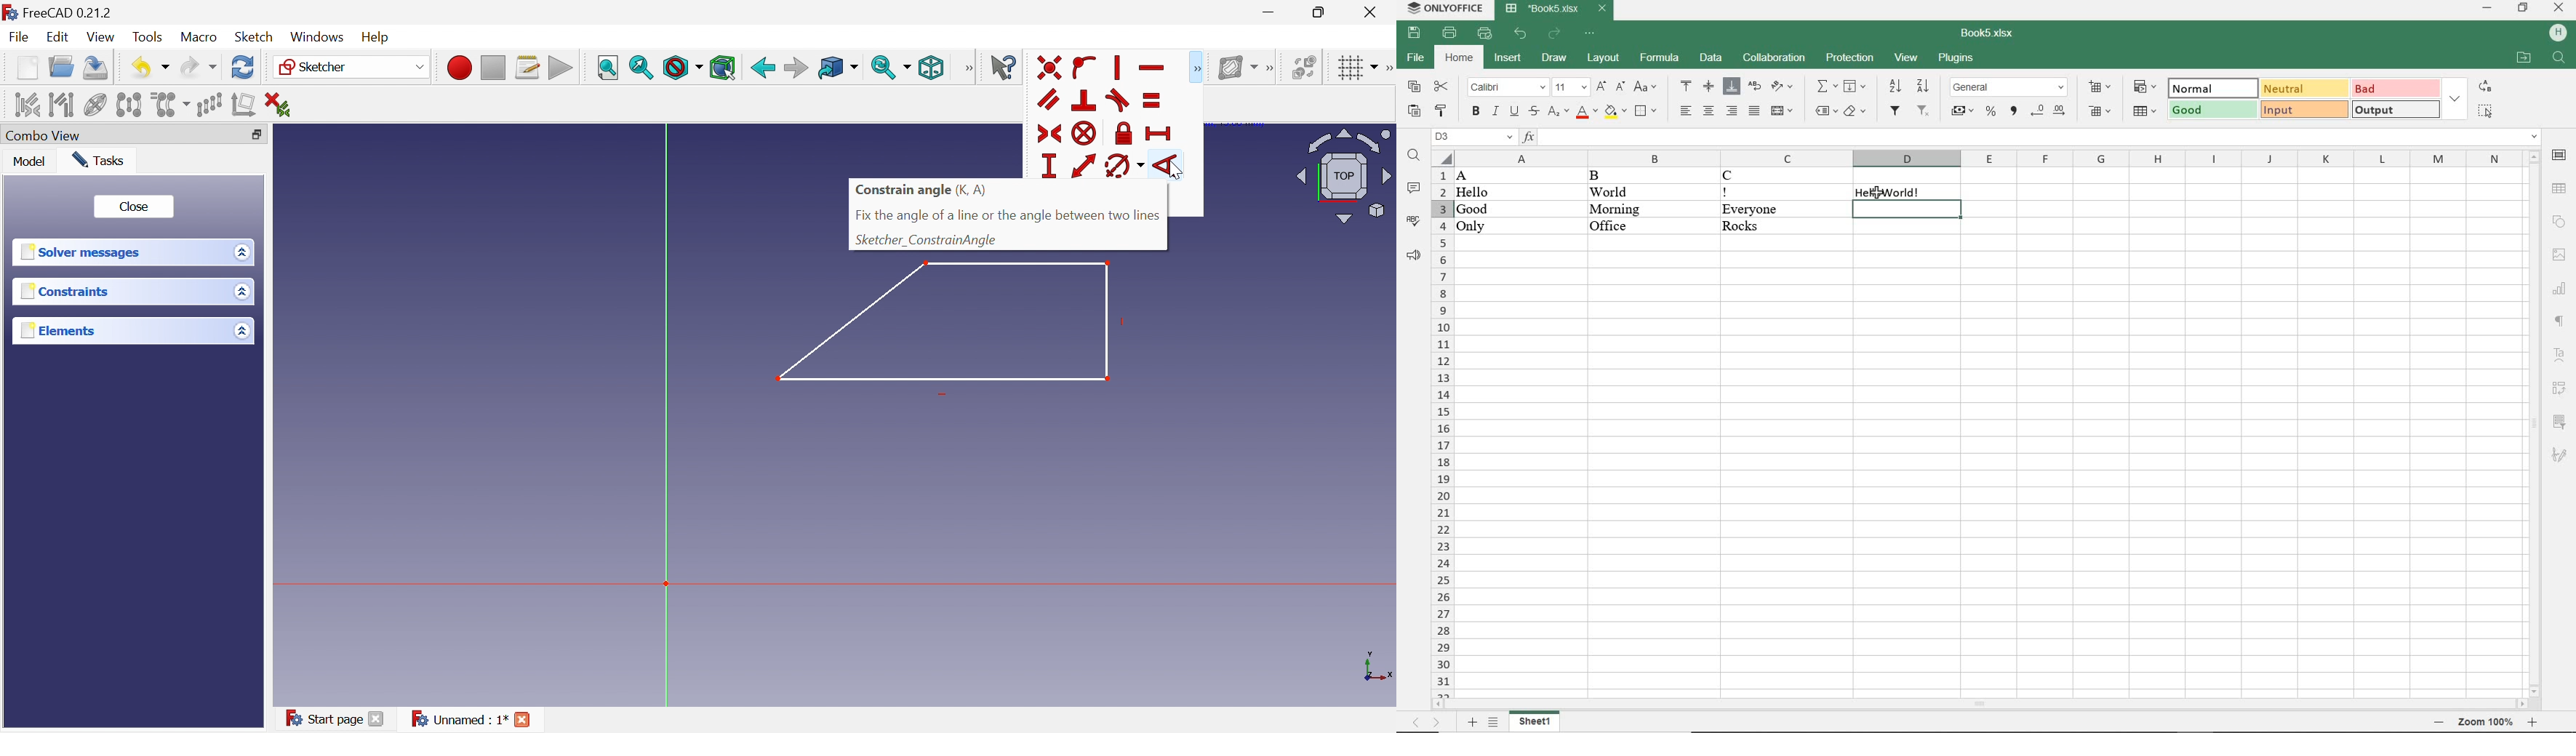 The width and height of the screenshot is (2576, 756). Describe the element at coordinates (1199, 67) in the screenshot. I see `More` at that location.